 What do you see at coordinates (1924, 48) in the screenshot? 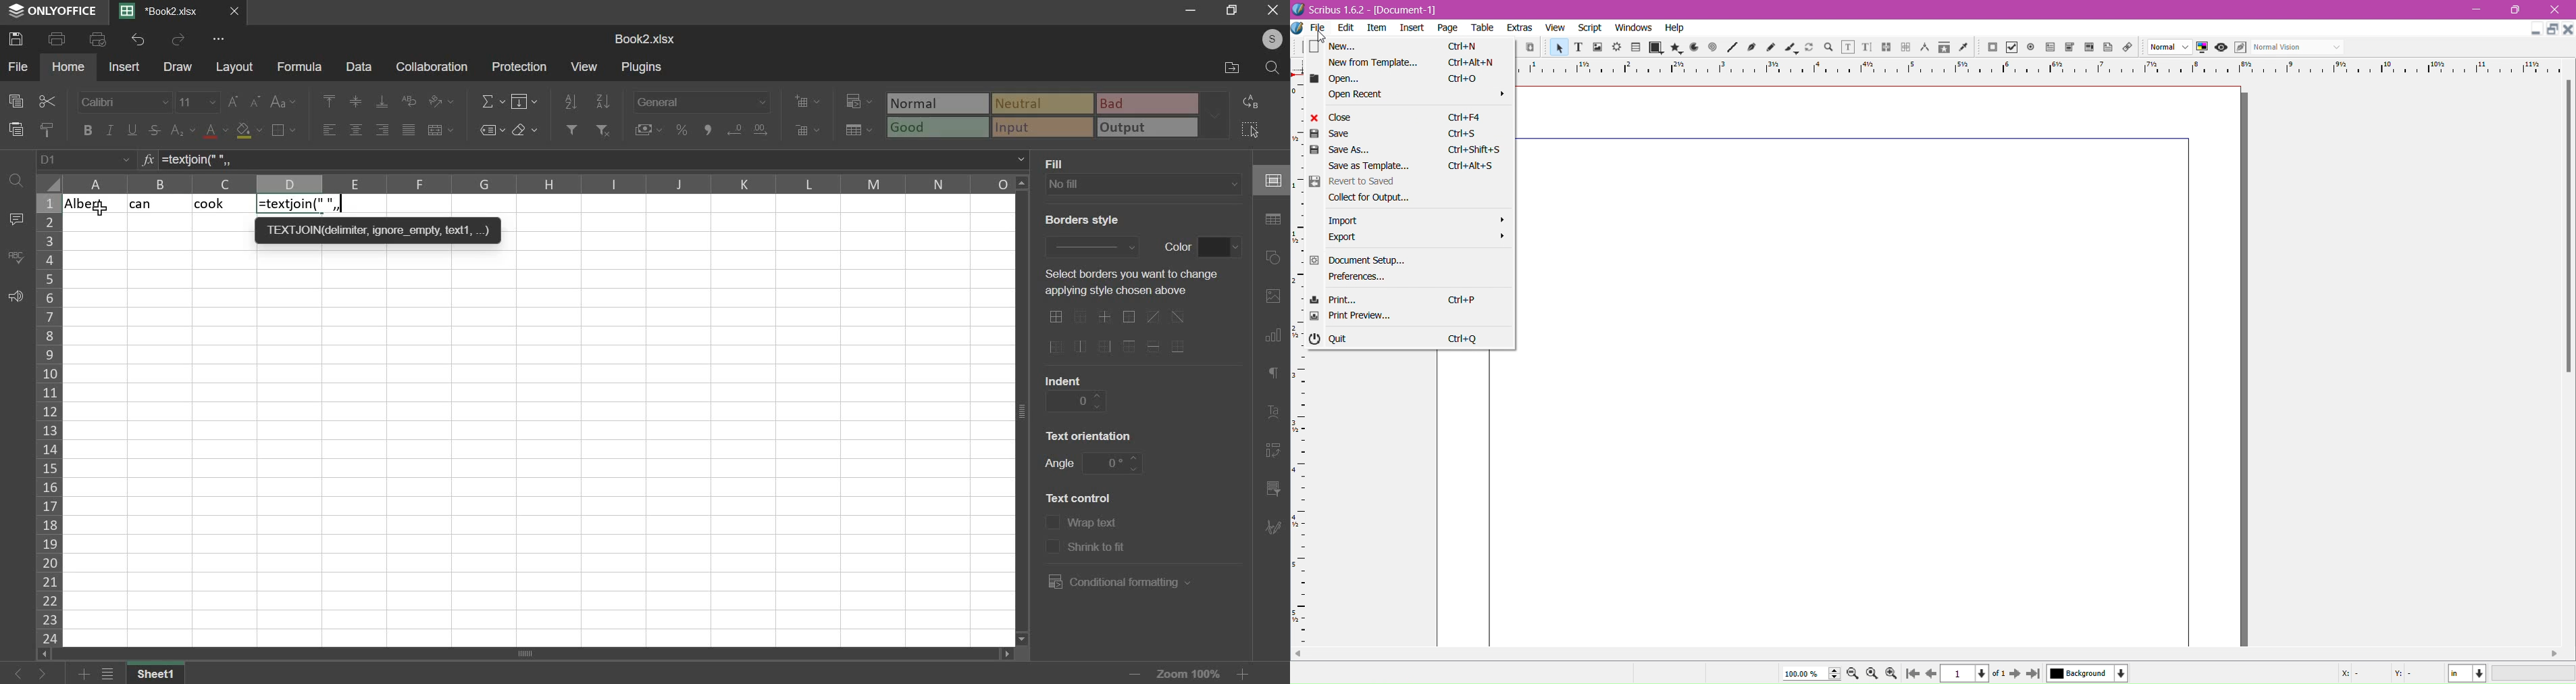
I see `Measurements` at bounding box center [1924, 48].